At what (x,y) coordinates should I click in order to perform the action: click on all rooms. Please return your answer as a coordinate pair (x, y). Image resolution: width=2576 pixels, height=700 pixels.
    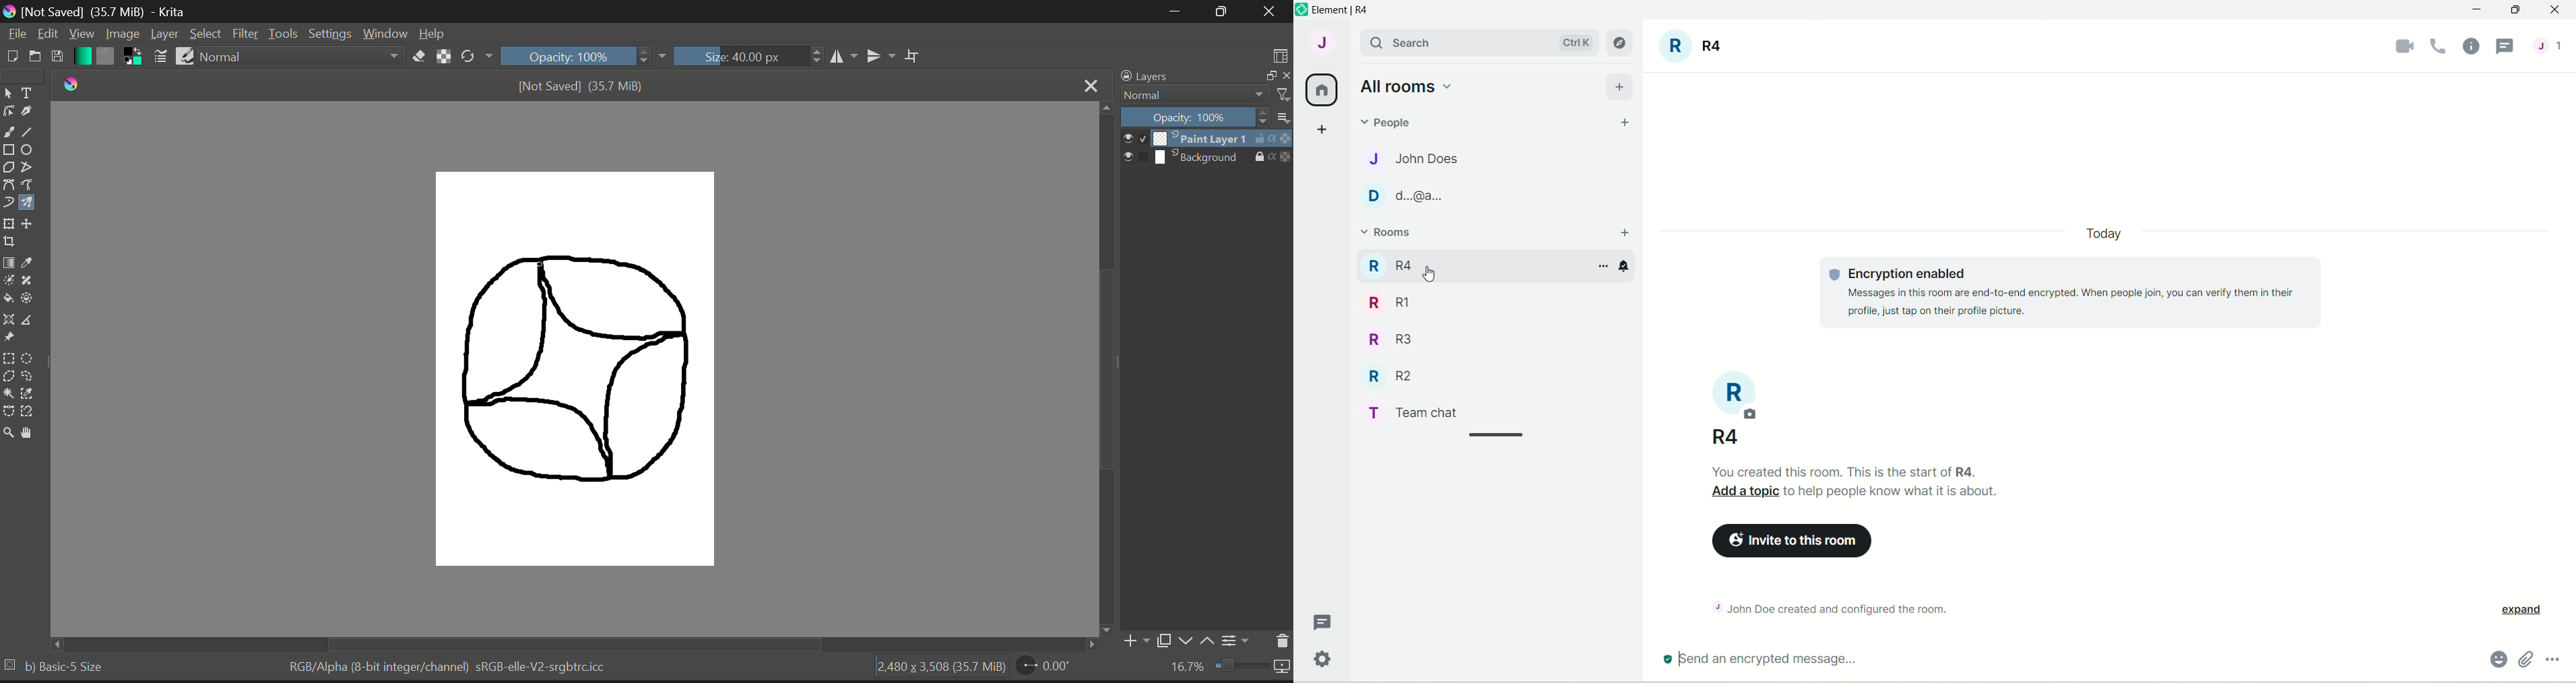
    Looking at the image, I should click on (1405, 86).